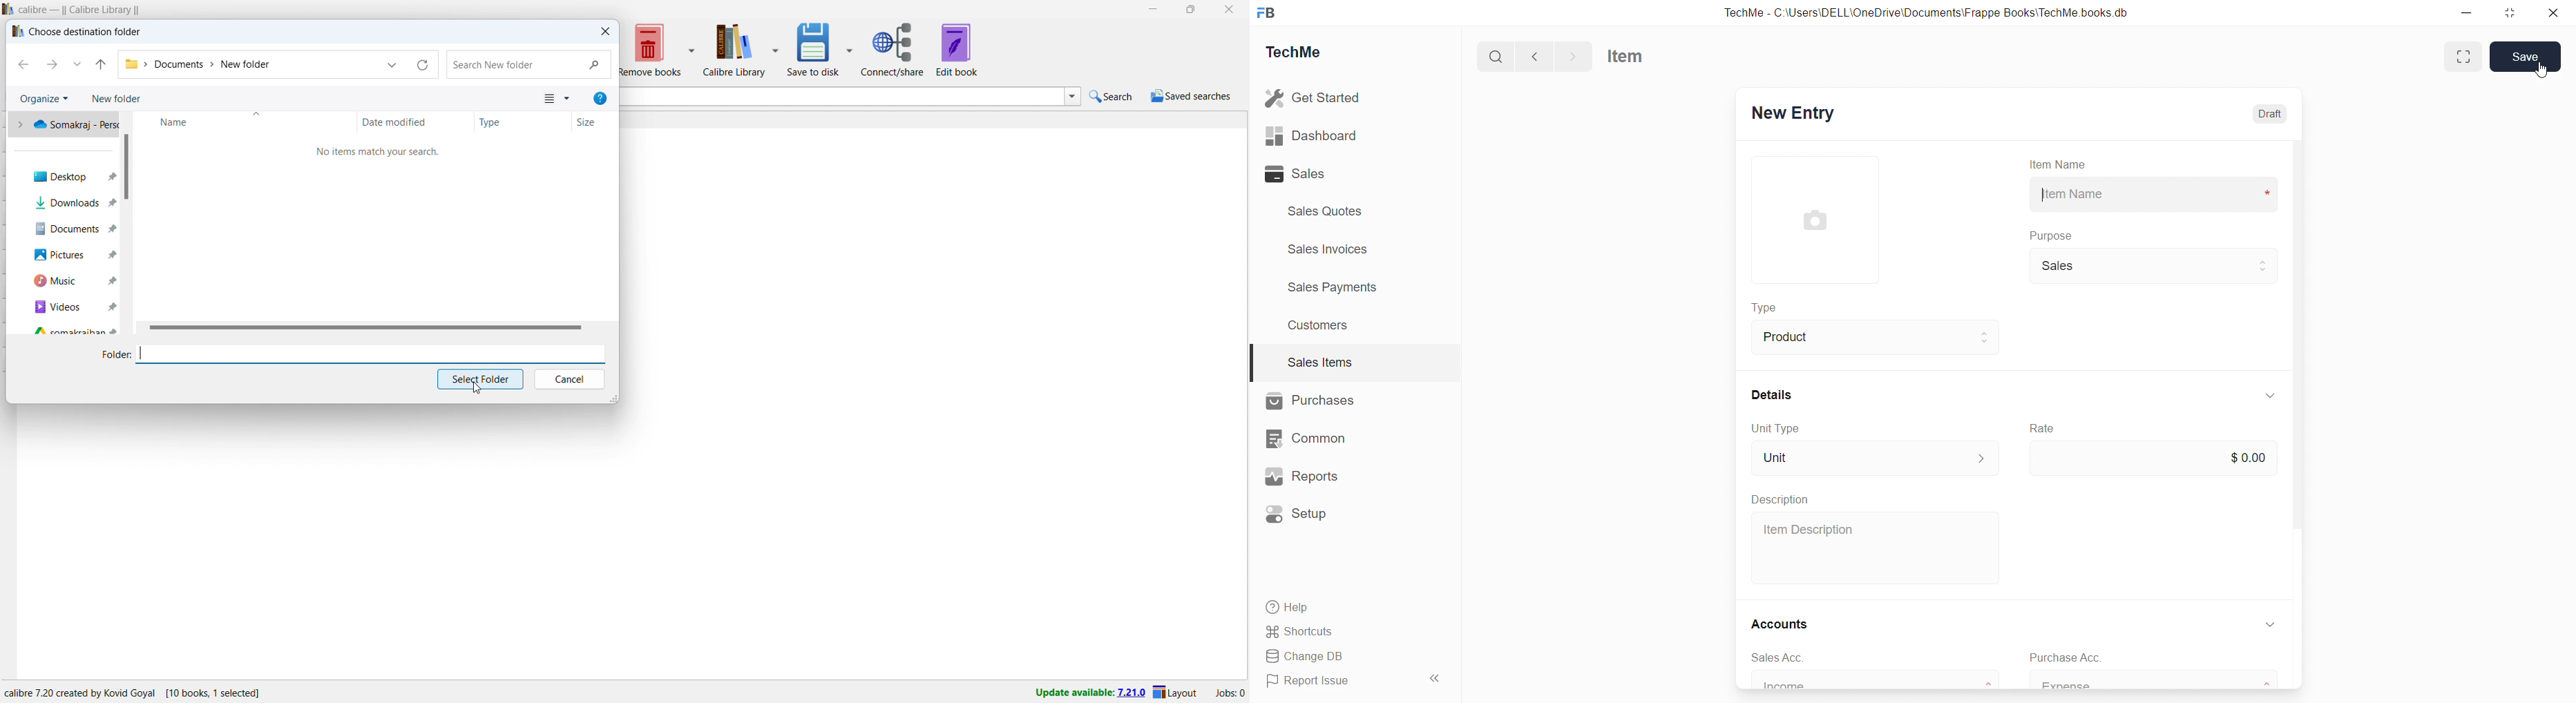  Describe the element at coordinates (423, 64) in the screenshot. I see `reload` at that location.